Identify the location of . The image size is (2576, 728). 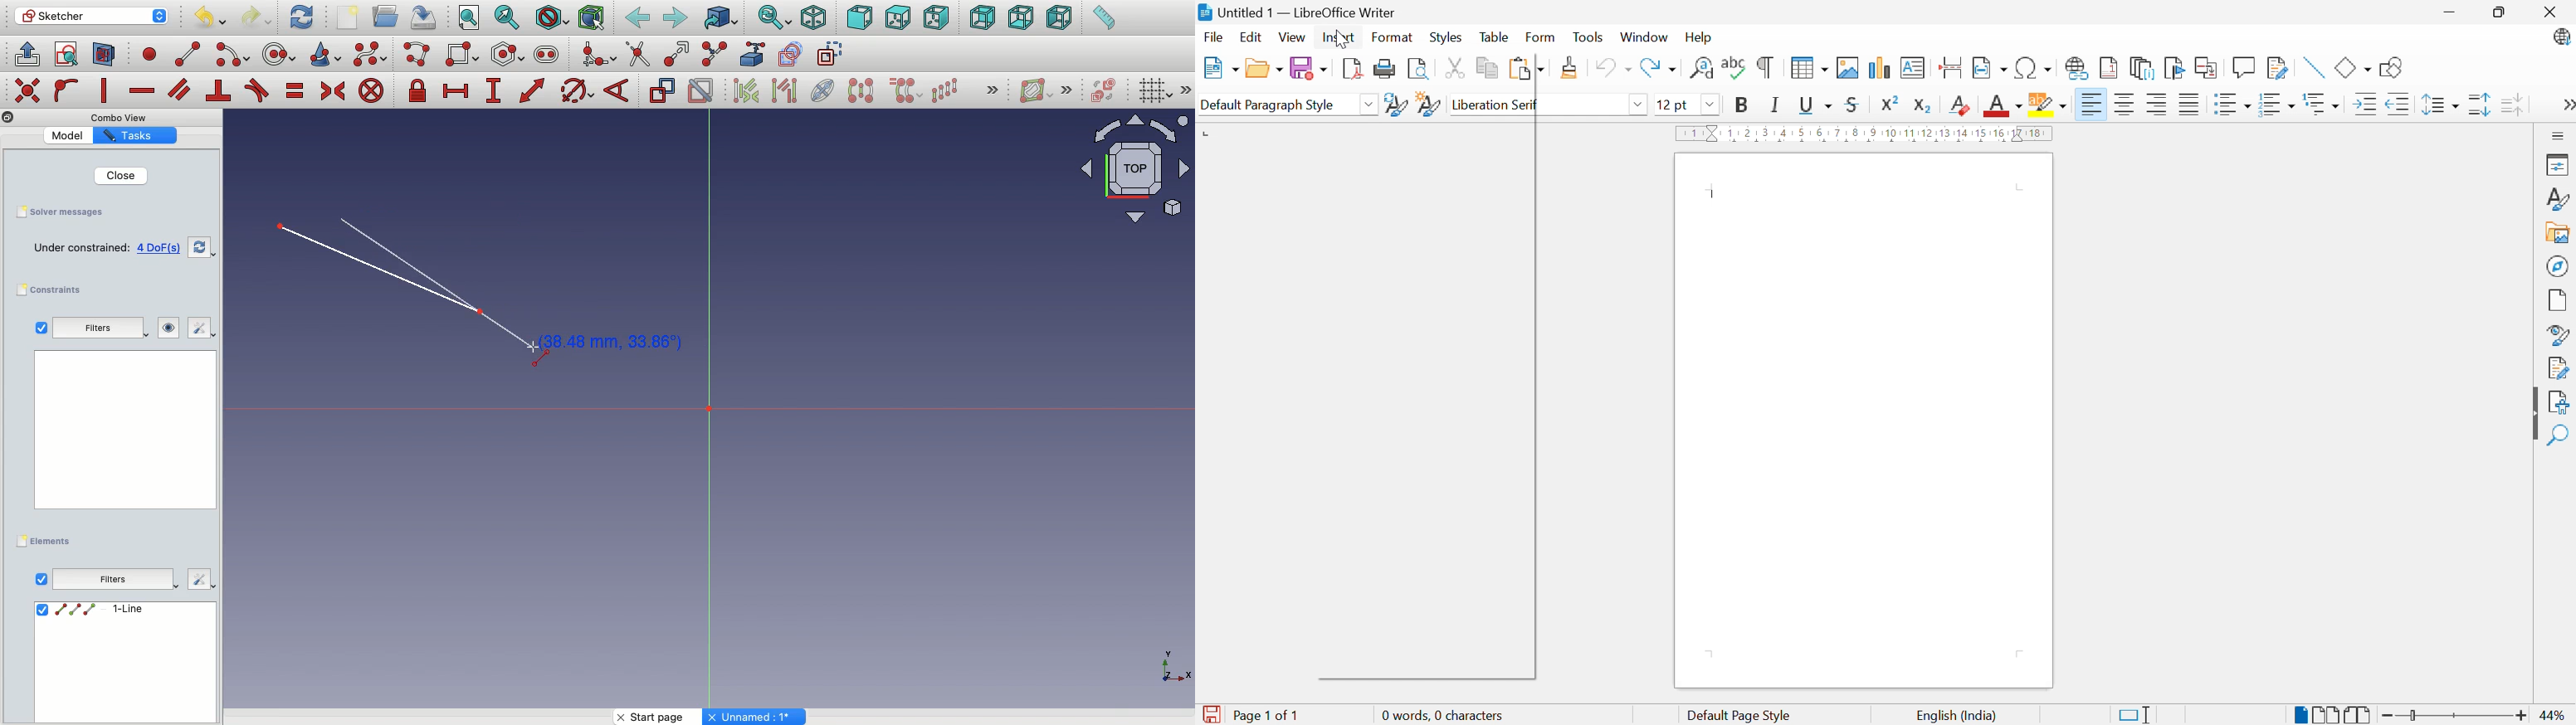
(201, 581).